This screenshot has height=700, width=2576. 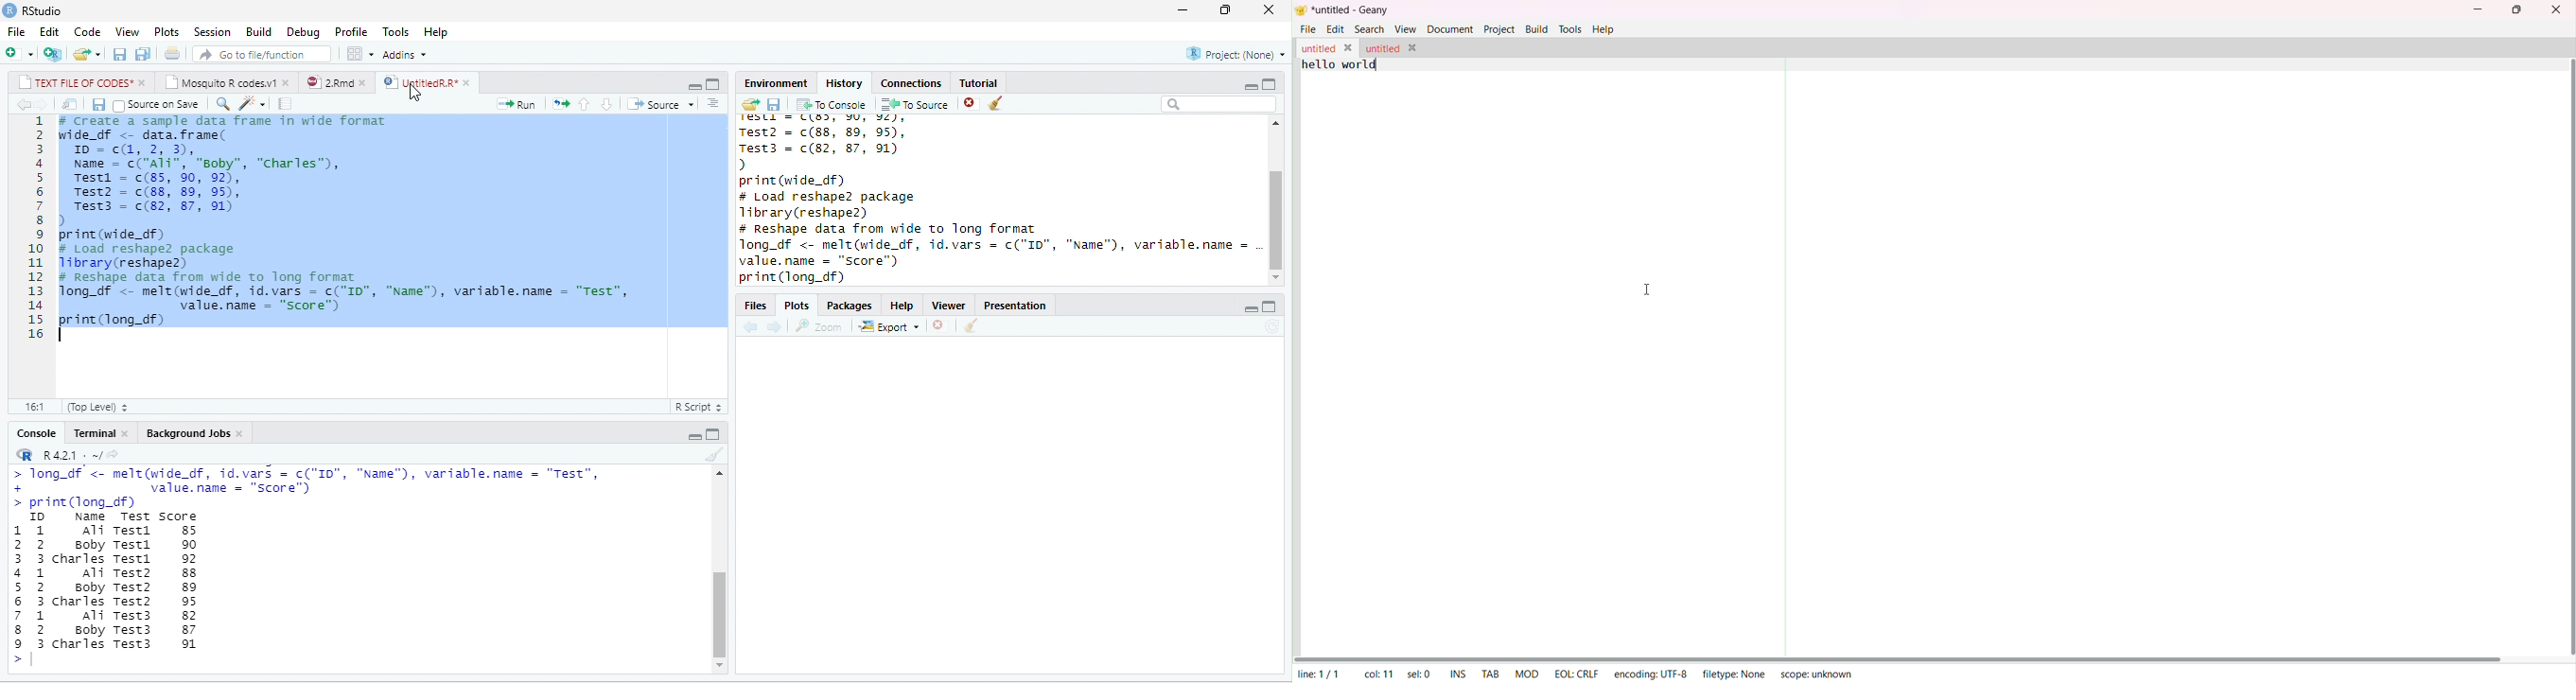 What do you see at coordinates (288, 81) in the screenshot?
I see `close` at bounding box center [288, 81].